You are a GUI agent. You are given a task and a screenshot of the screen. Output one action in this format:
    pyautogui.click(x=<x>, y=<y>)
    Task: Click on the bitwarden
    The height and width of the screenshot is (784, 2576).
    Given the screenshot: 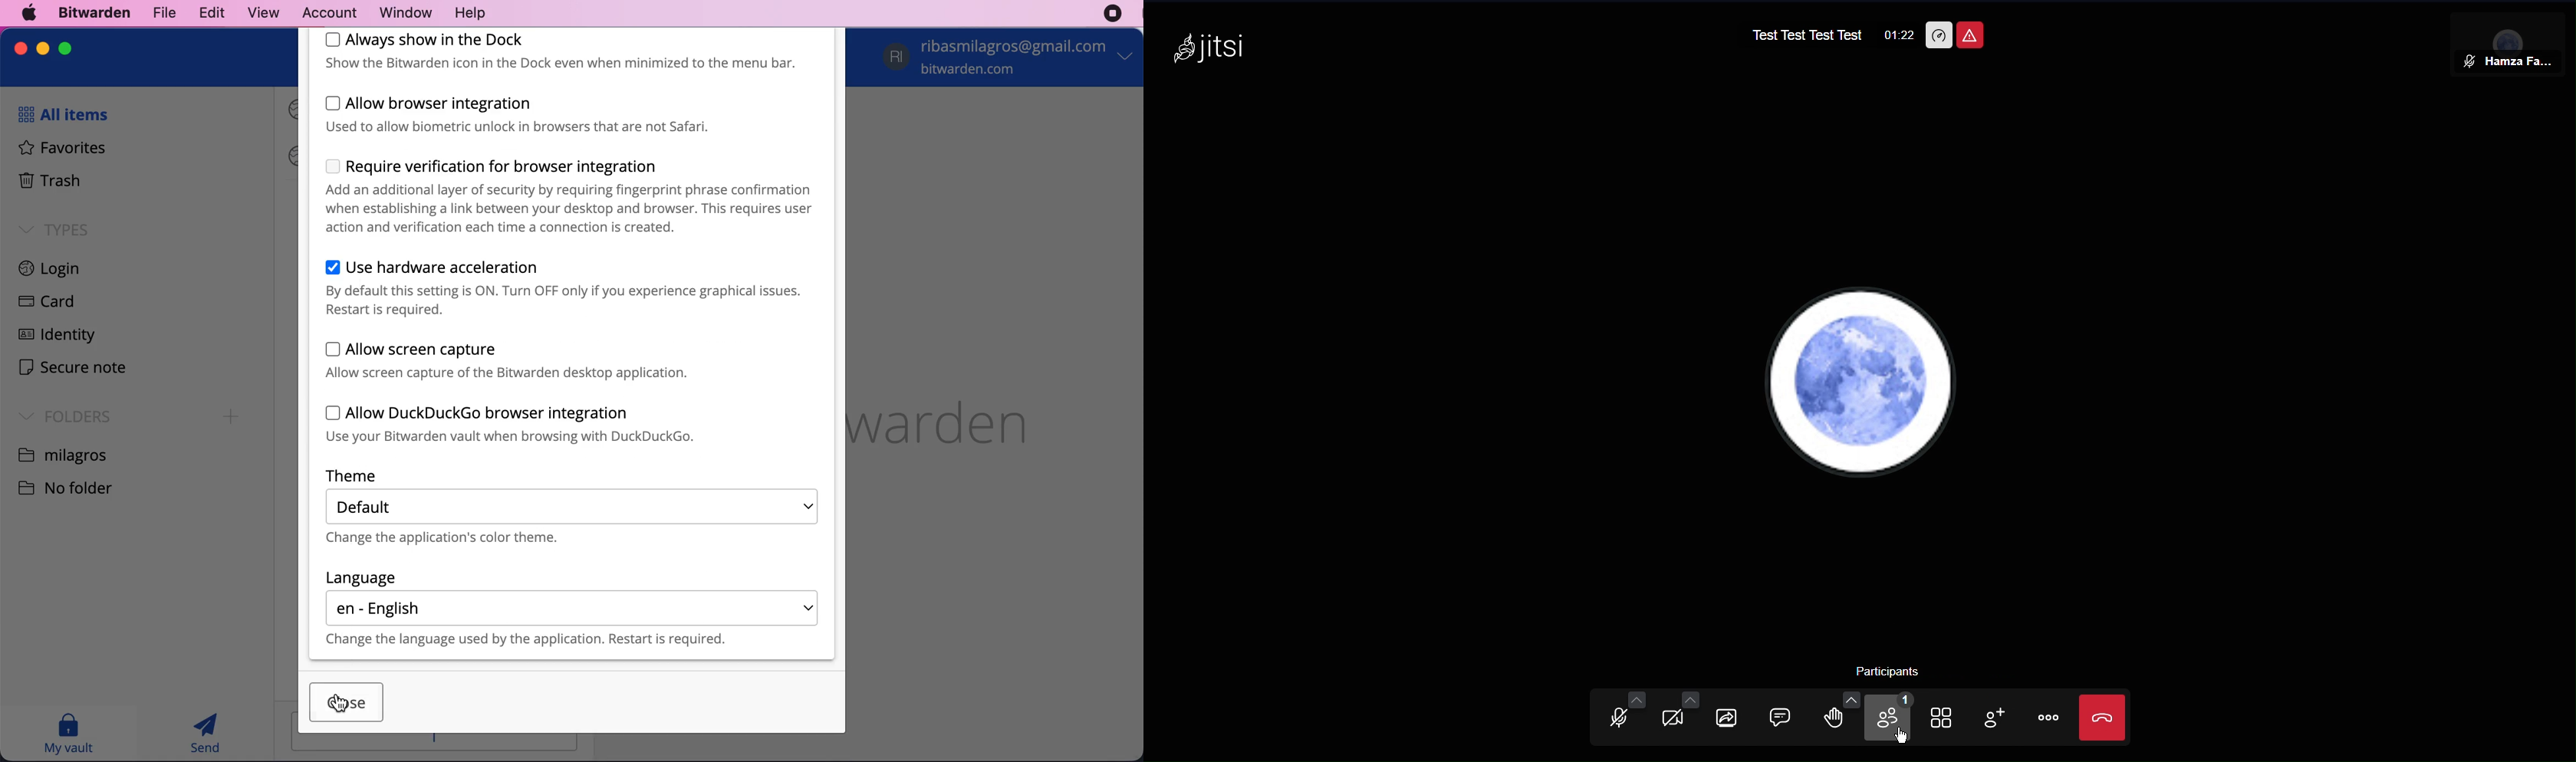 What is the action you would take?
    pyautogui.click(x=92, y=14)
    